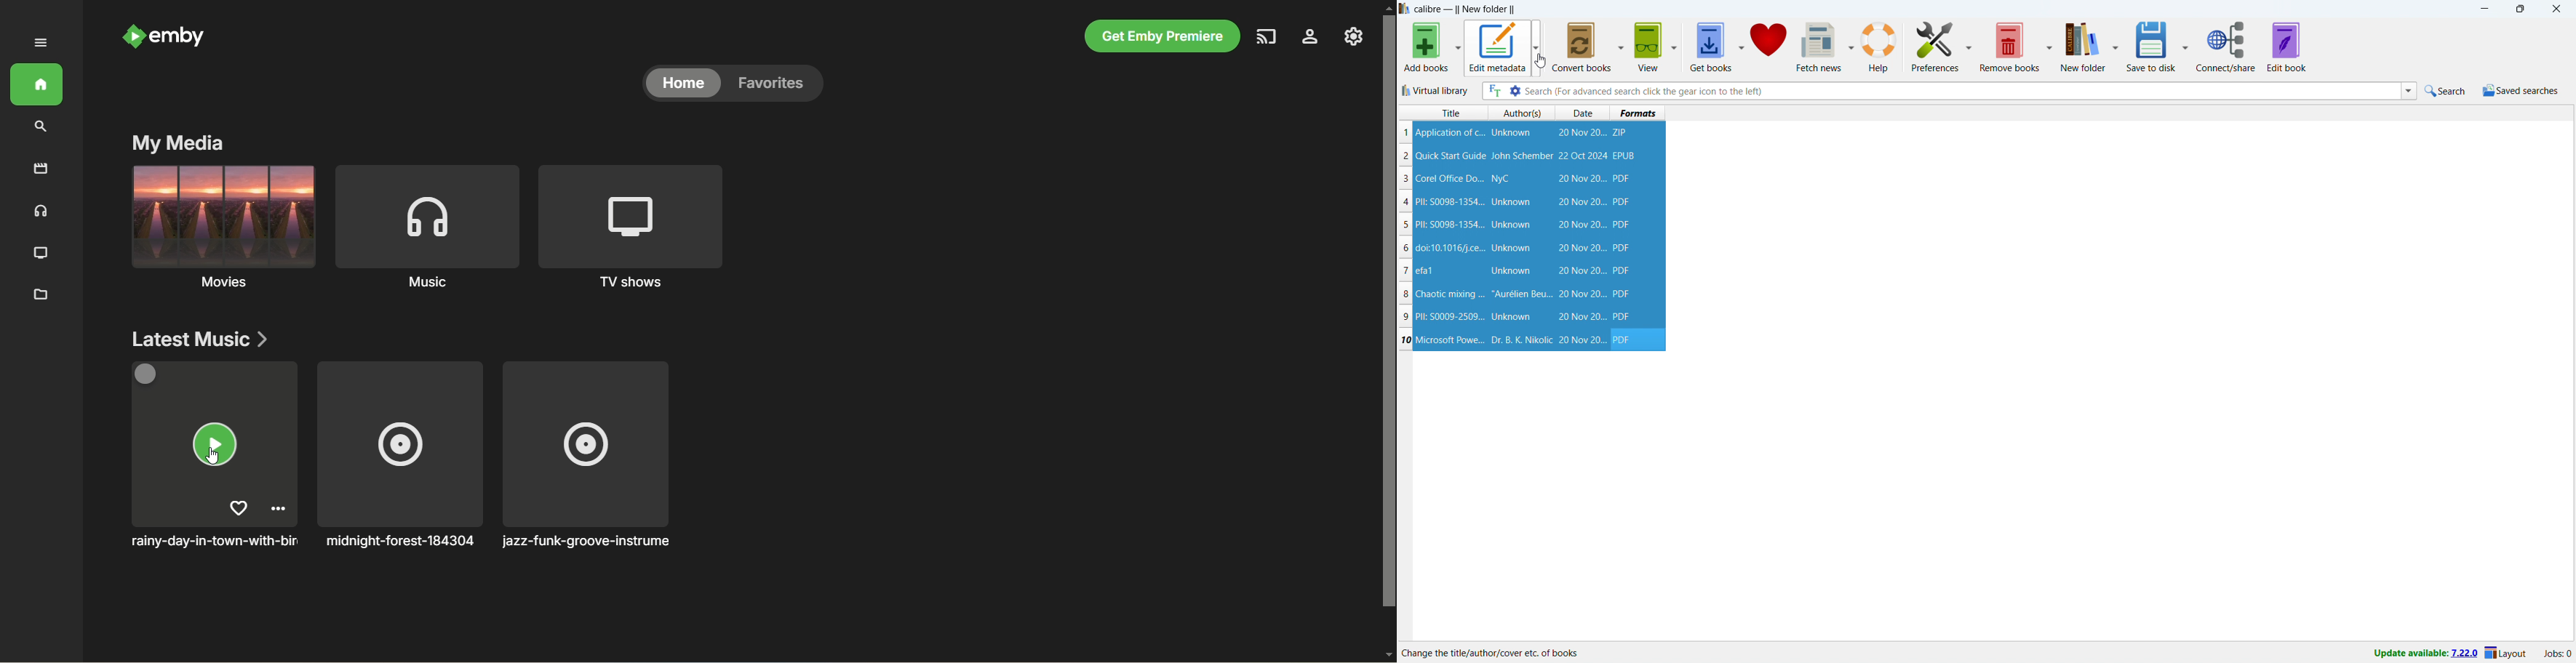 This screenshot has width=2576, height=672. What do you see at coordinates (1580, 294) in the screenshot?
I see `20 Nov 20...` at bounding box center [1580, 294].